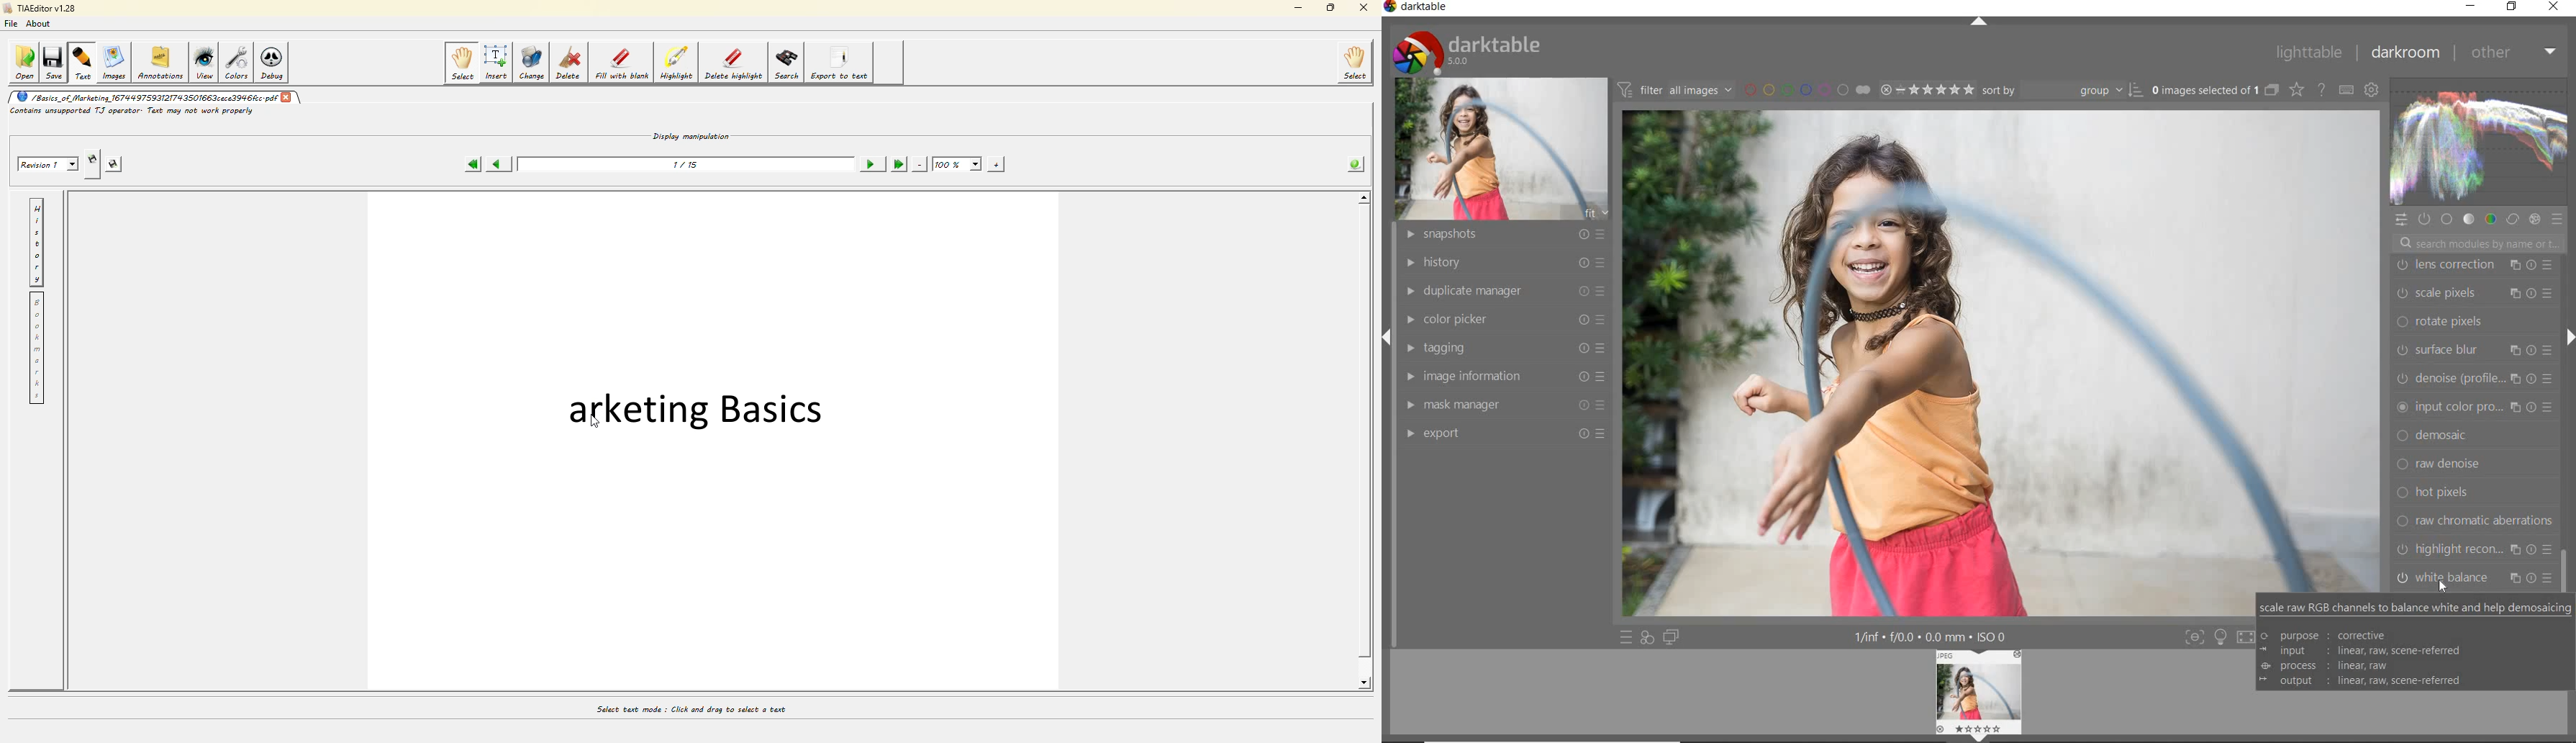 This screenshot has width=2576, height=756. I want to click on quick access panel, so click(2402, 220).